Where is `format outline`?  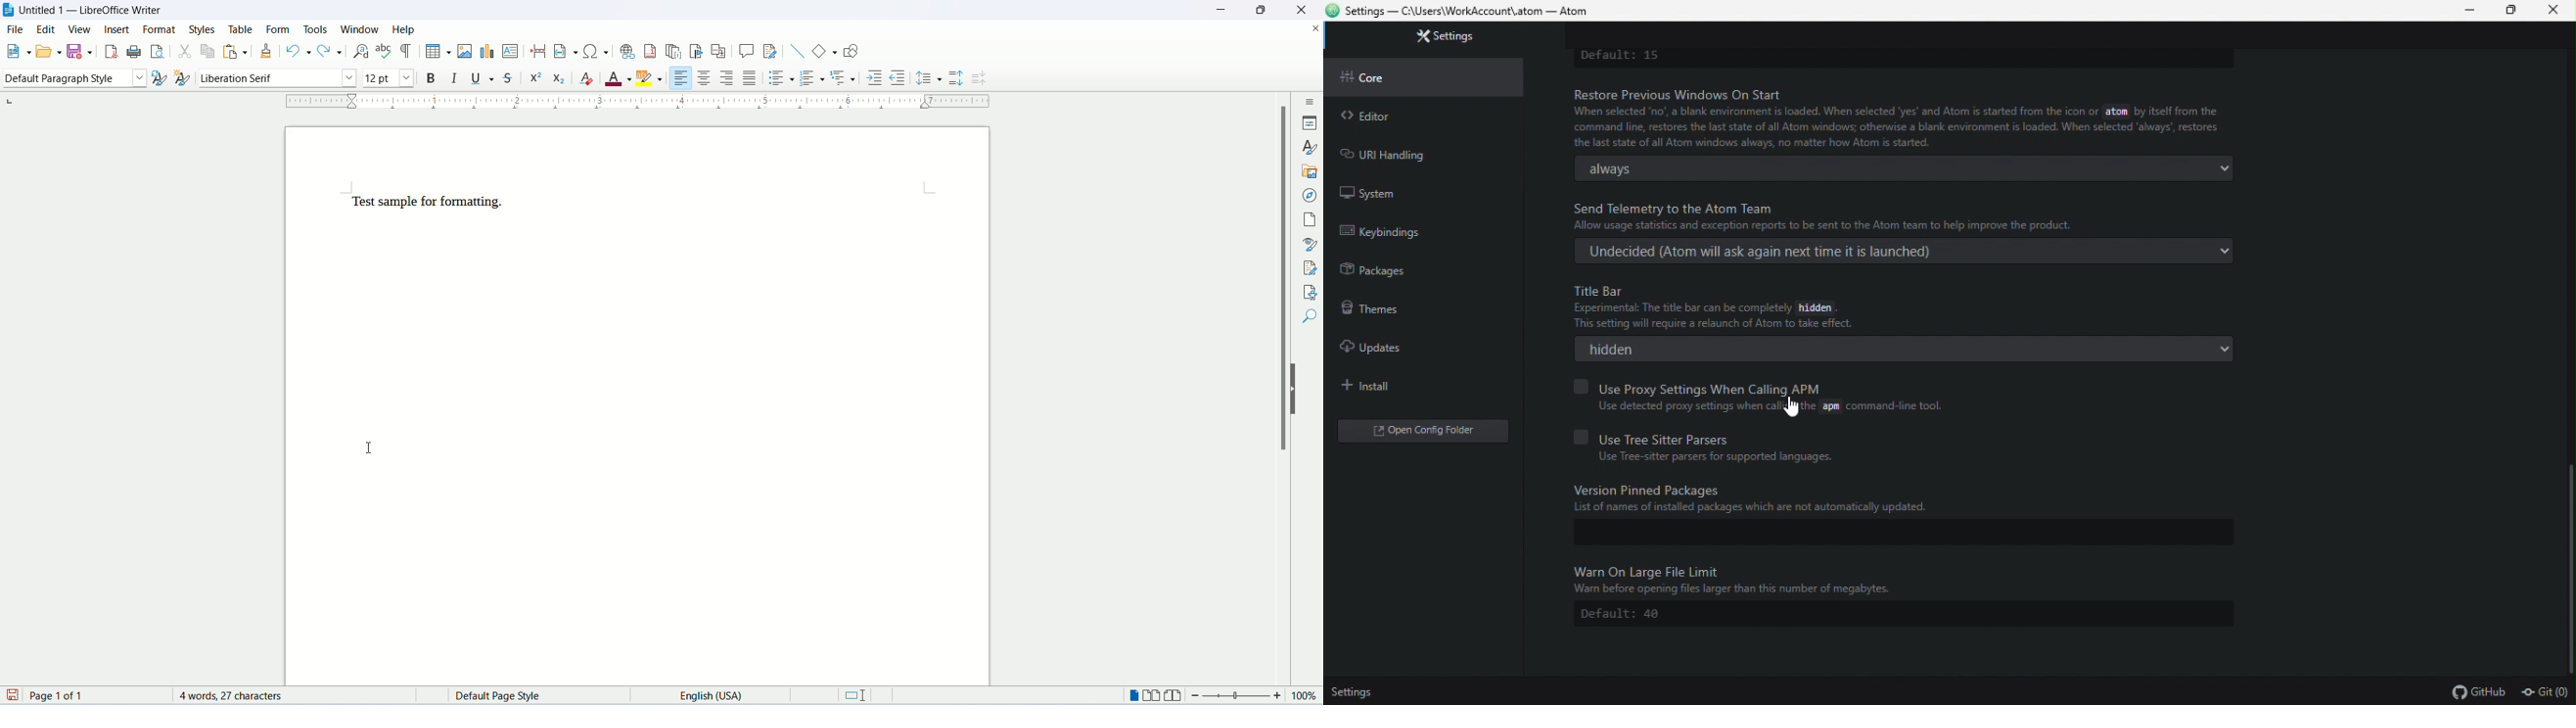
format outline is located at coordinates (846, 79).